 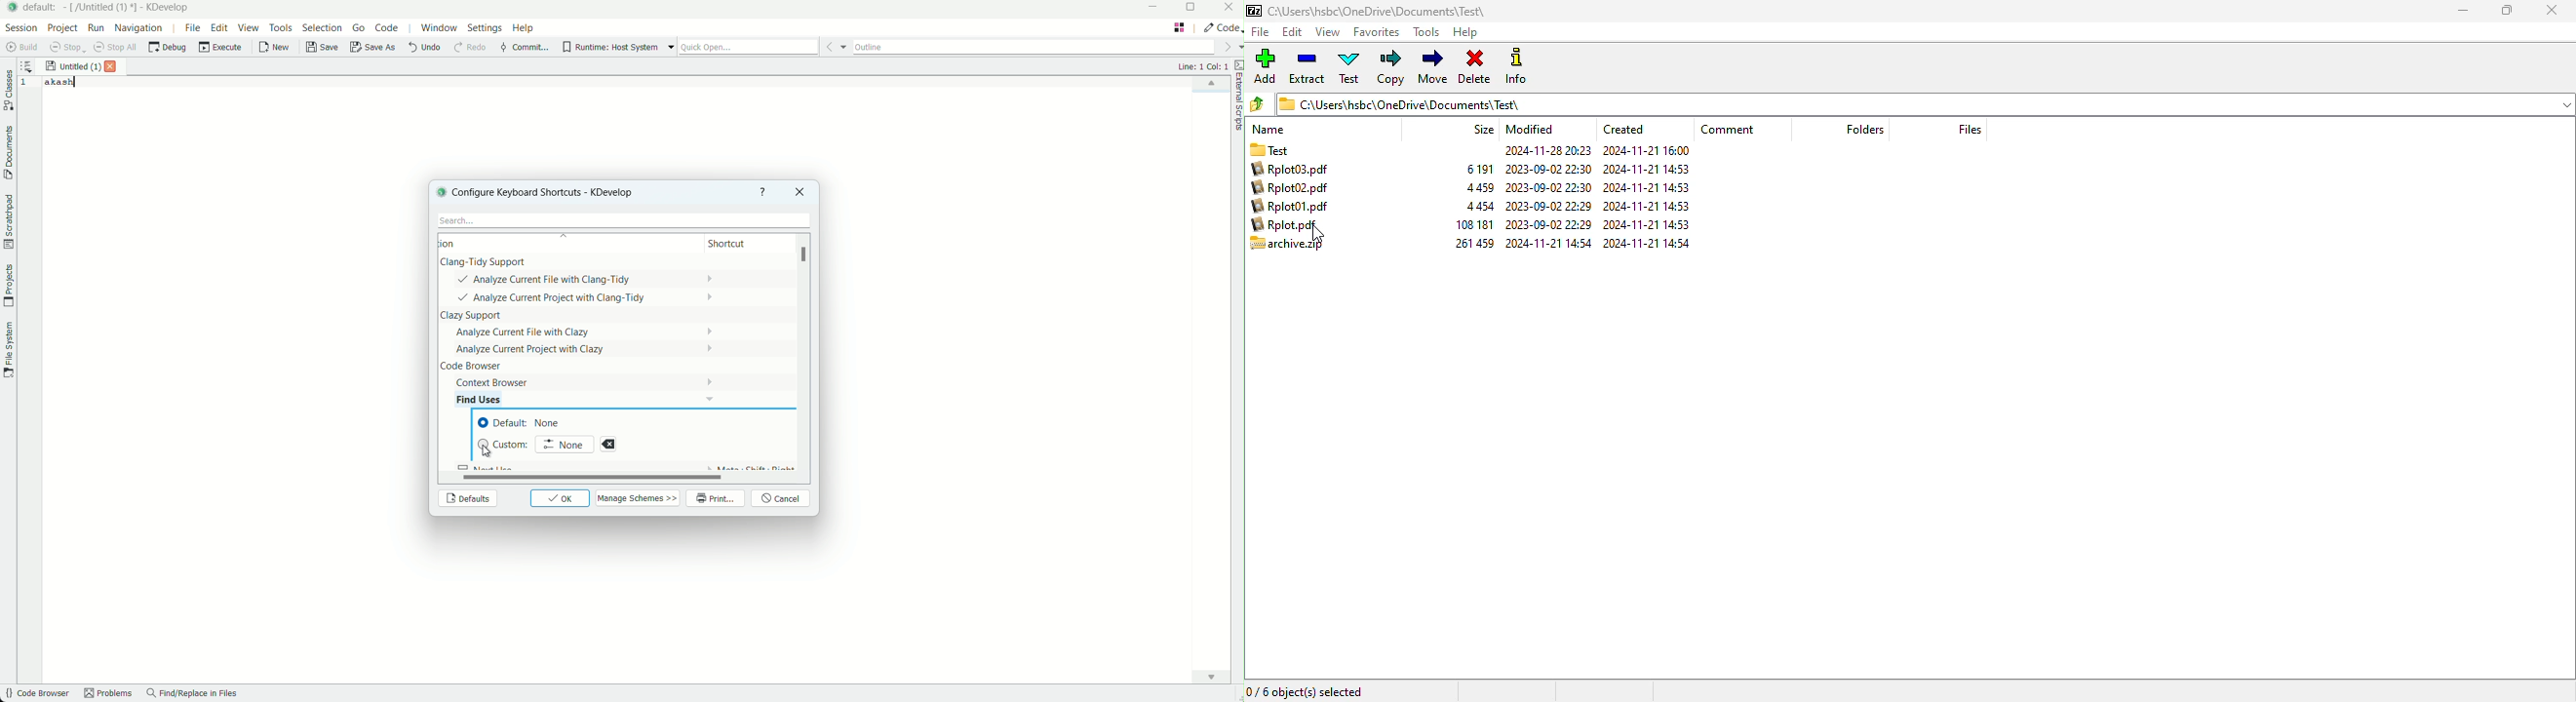 I want to click on modified date and time, so click(x=1548, y=198).